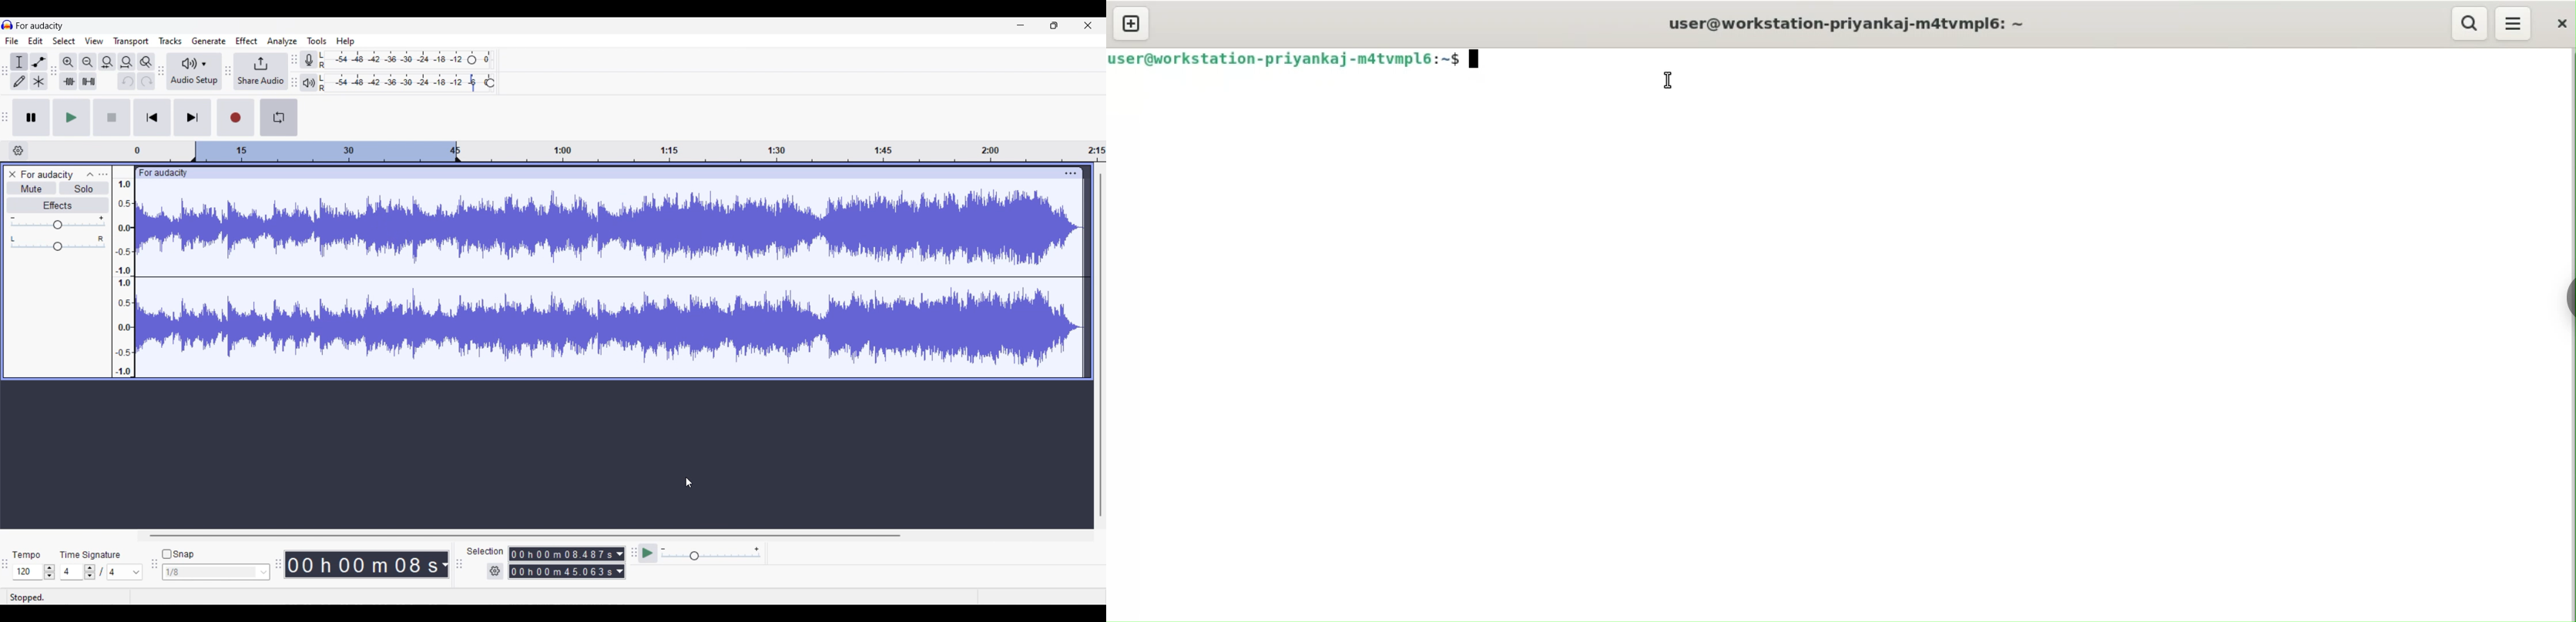  Describe the element at coordinates (1021, 25) in the screenshot. I see `Minimize` at that location.